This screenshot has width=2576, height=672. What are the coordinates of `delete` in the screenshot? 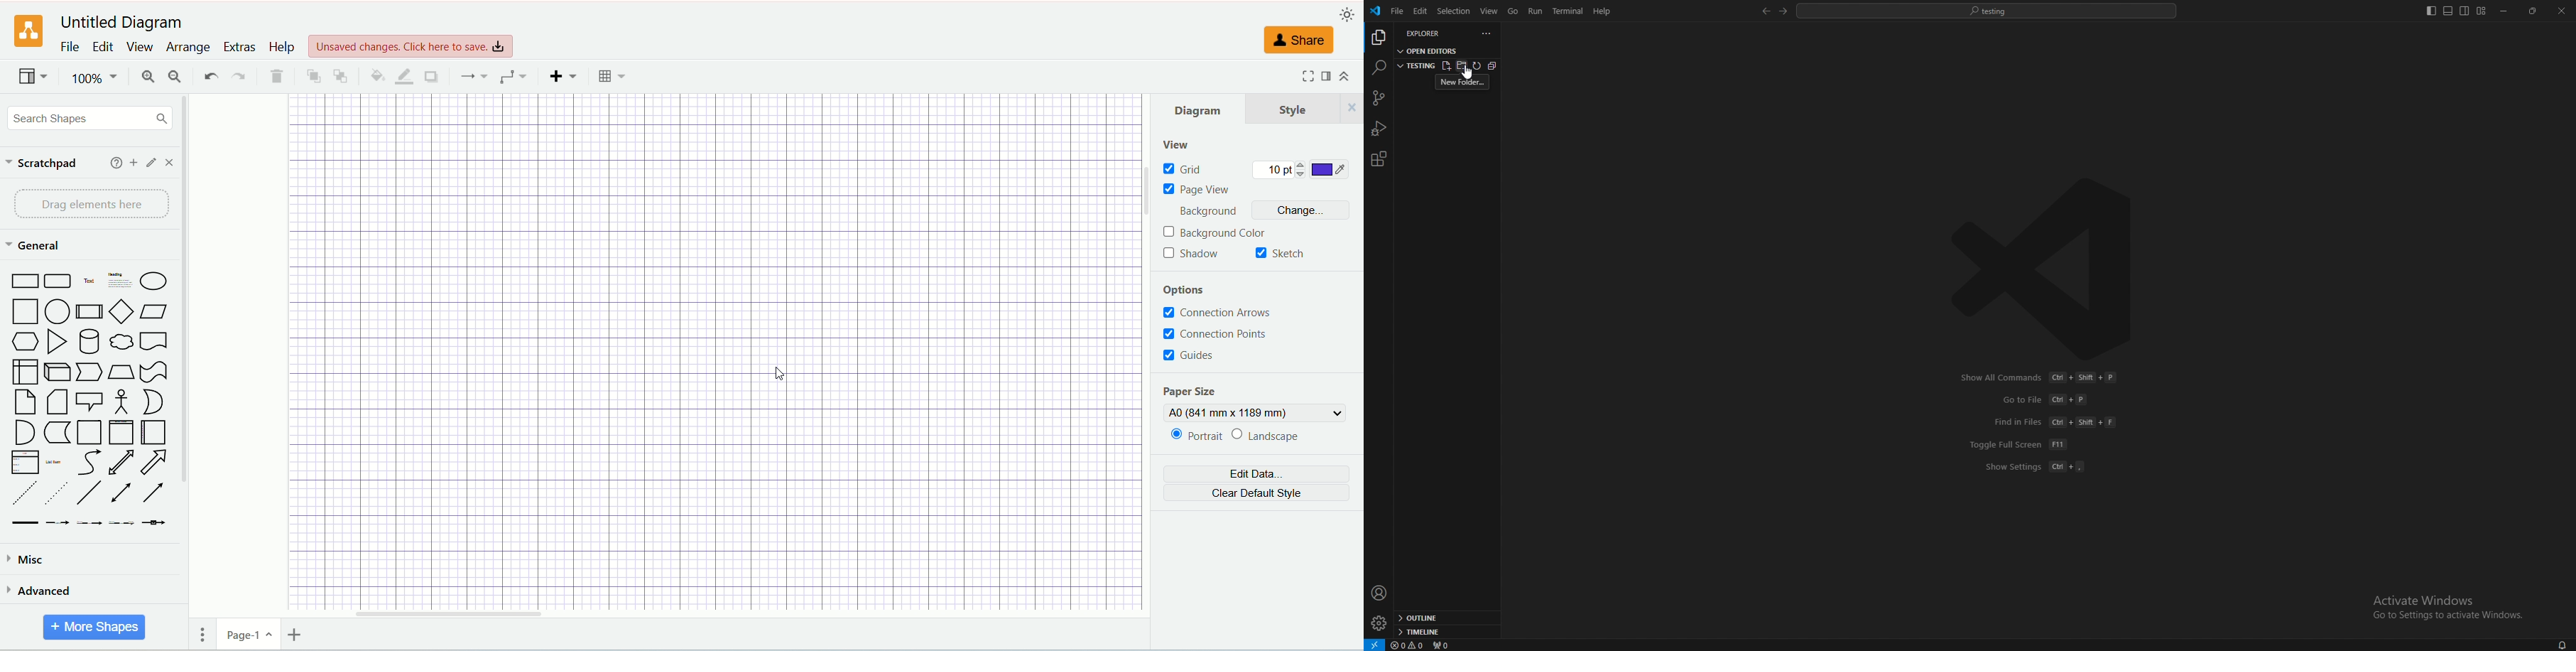 It's located at (276, 77).